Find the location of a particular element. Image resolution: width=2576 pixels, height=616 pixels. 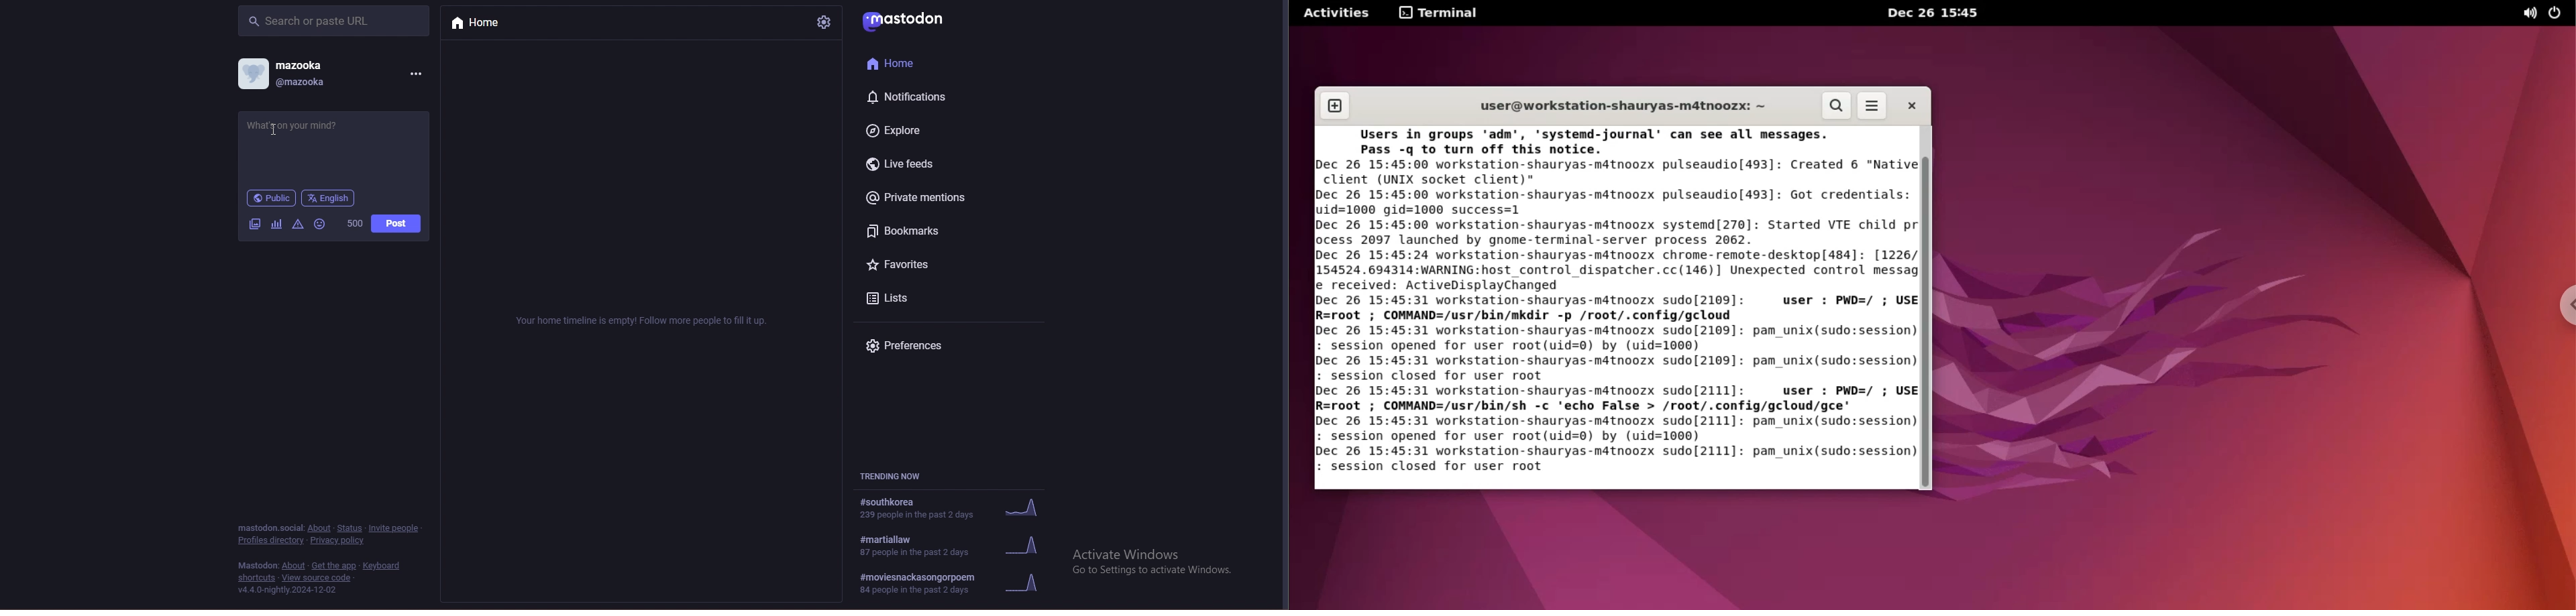

trend is located at coordinates (958, 546).